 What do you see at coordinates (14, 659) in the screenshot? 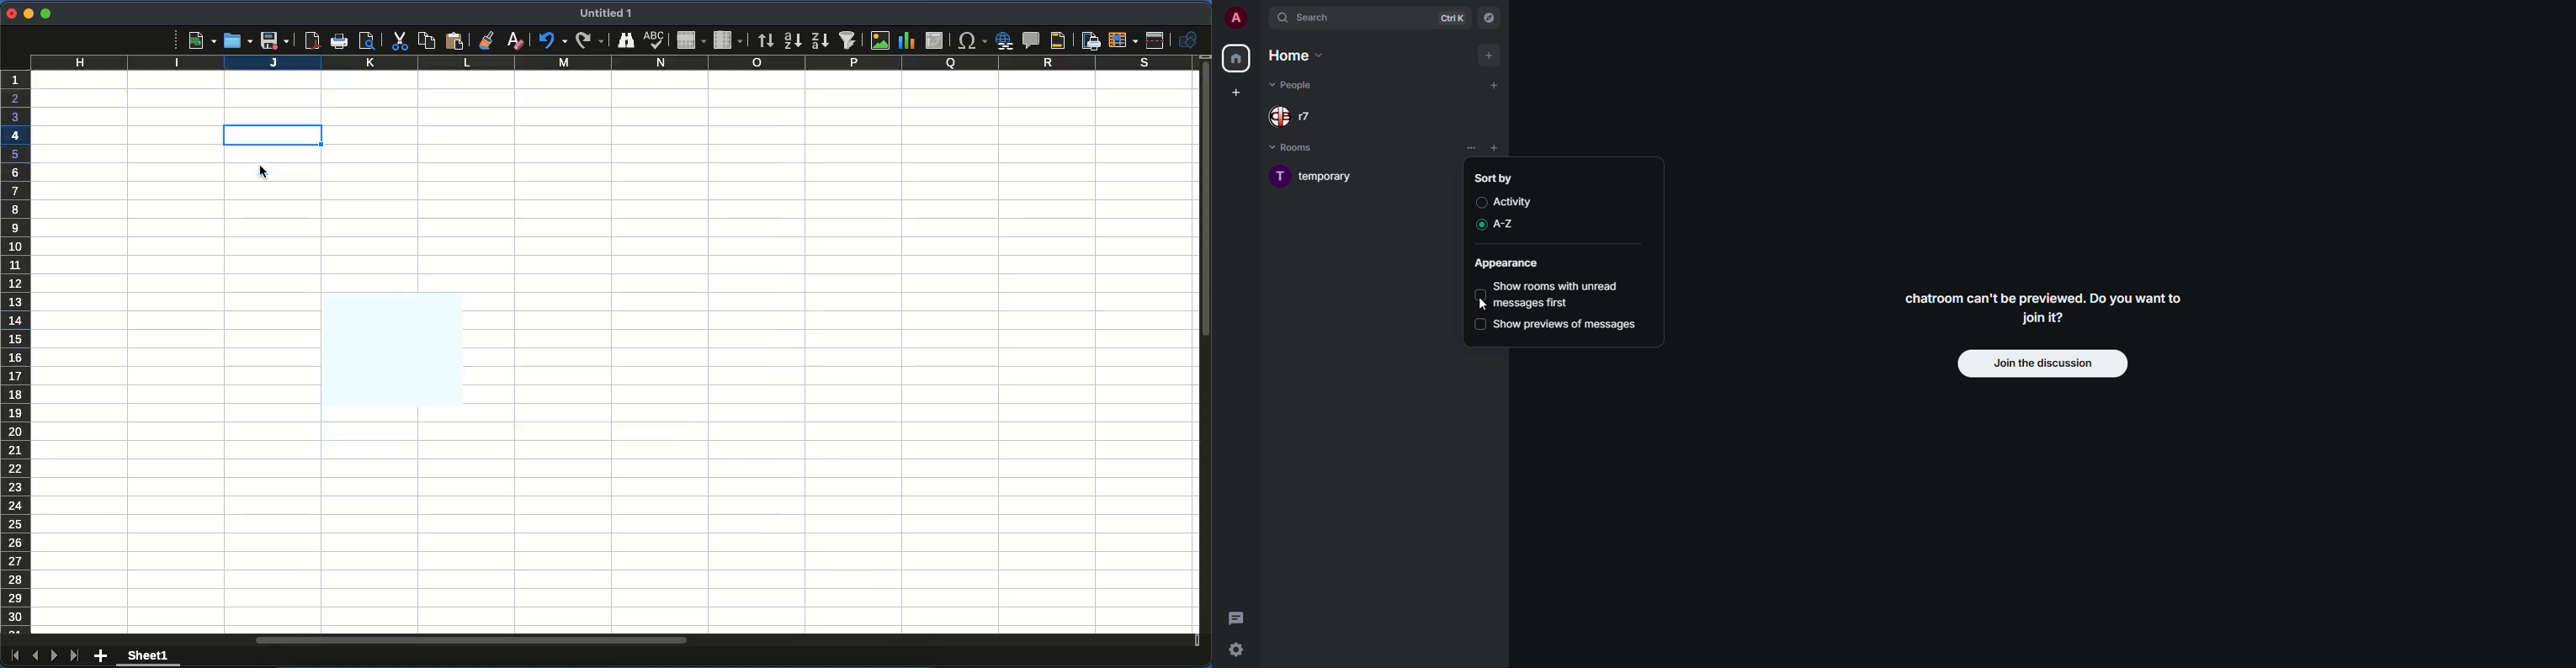
I see `first sheet` at bounding box center [14, 659].